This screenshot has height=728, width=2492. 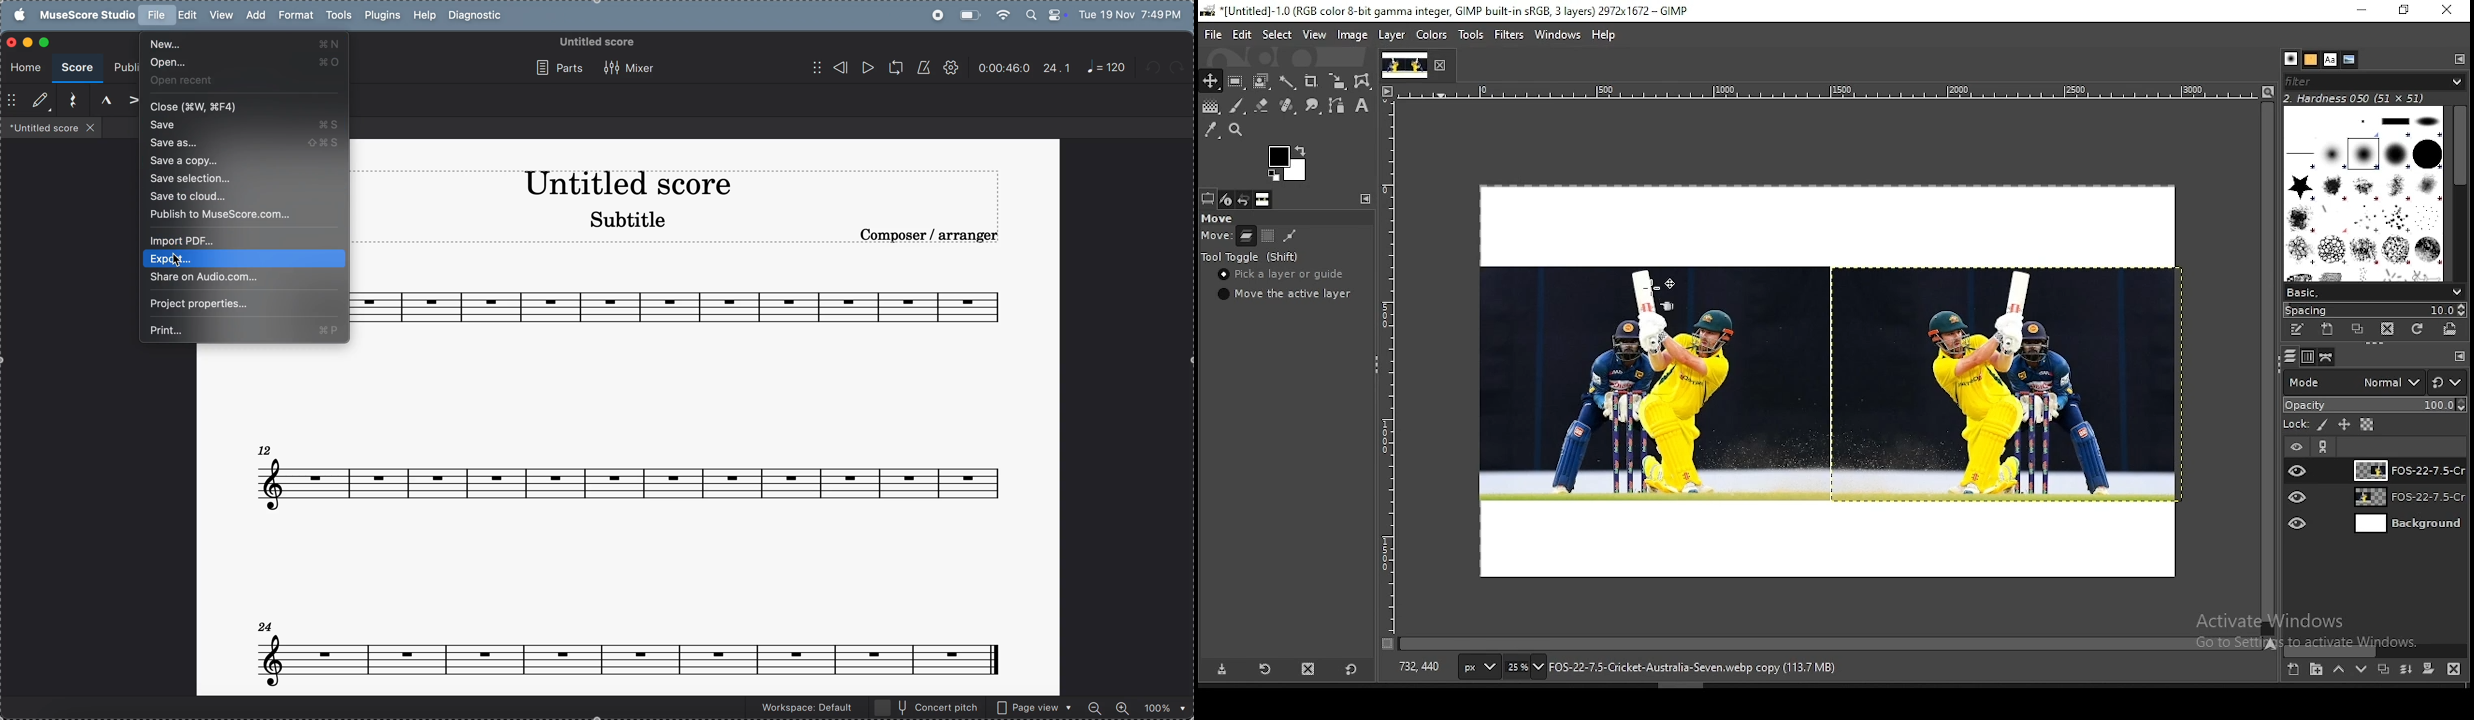 What do you see at coordinates (1211, 129) in the screenshot?
I see `color picker tool` at bounding box center [1211, 129].